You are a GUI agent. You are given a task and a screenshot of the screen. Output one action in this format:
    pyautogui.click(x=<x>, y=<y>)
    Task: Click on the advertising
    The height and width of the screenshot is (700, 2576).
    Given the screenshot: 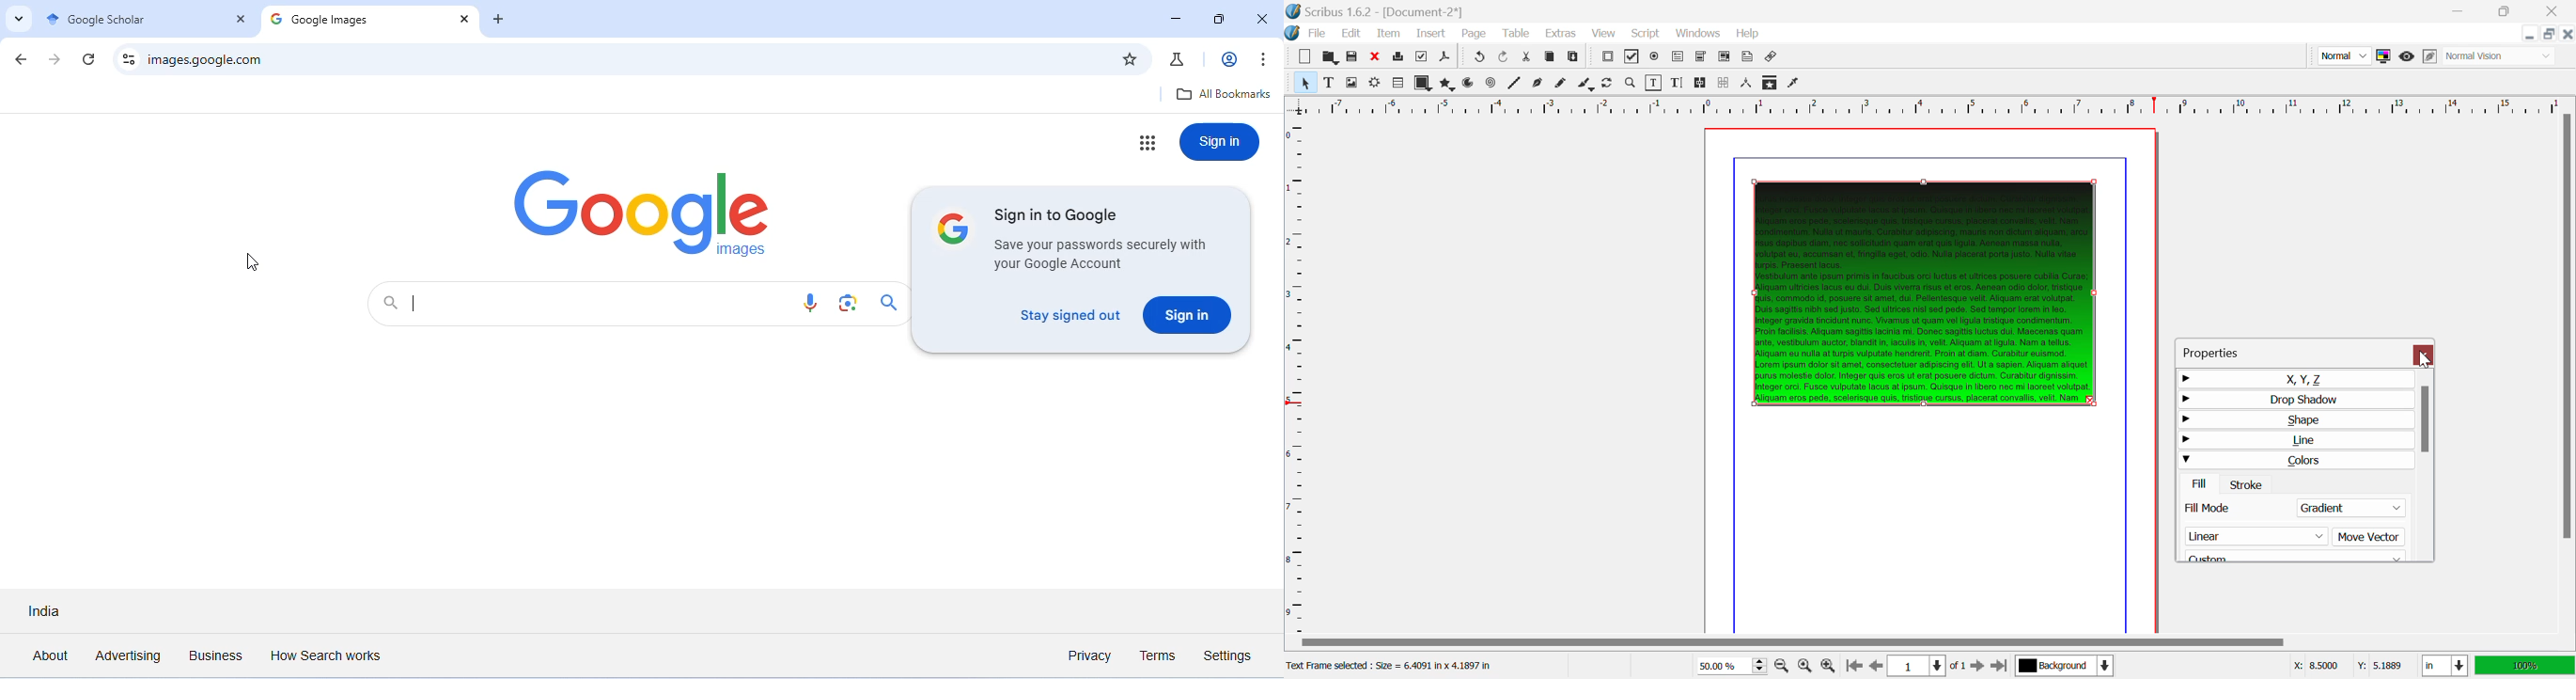 What is the action you would take?
    pyautogui.click(x=129, y=654)
    